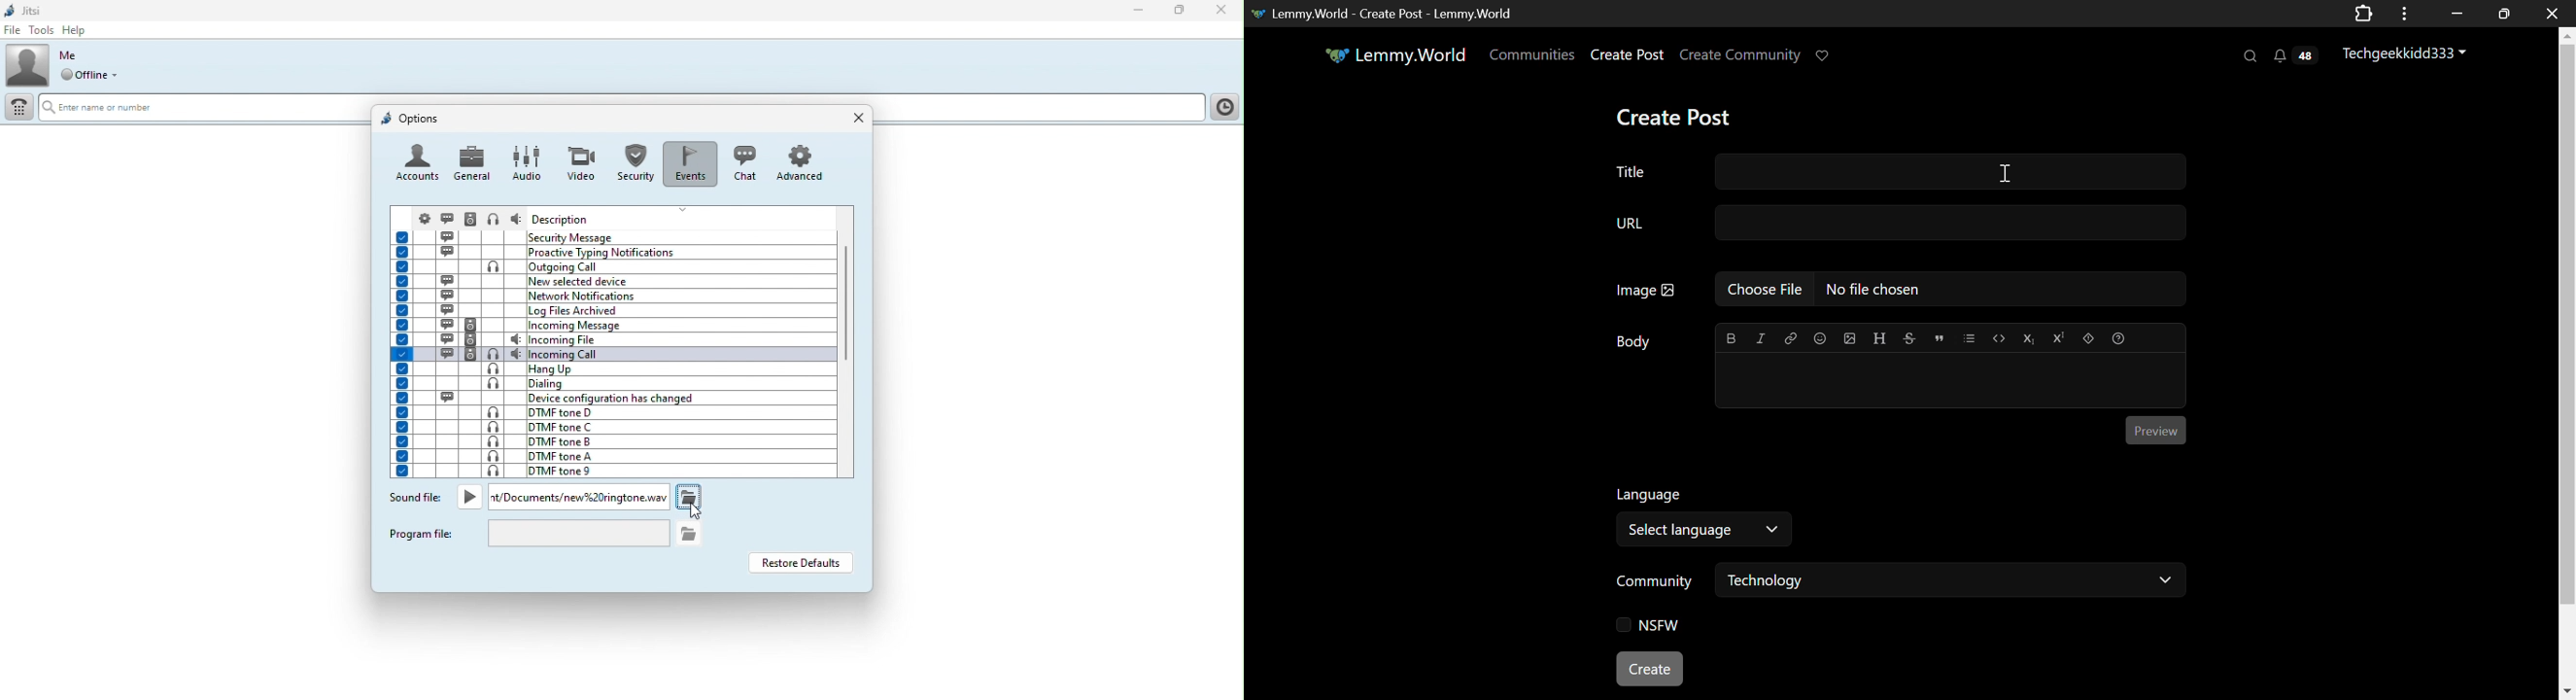 The height and width of the screenshot is (700, 2576). Describe the element at coordinates (1790, 339) in the screenshot. I see `link` at that location.